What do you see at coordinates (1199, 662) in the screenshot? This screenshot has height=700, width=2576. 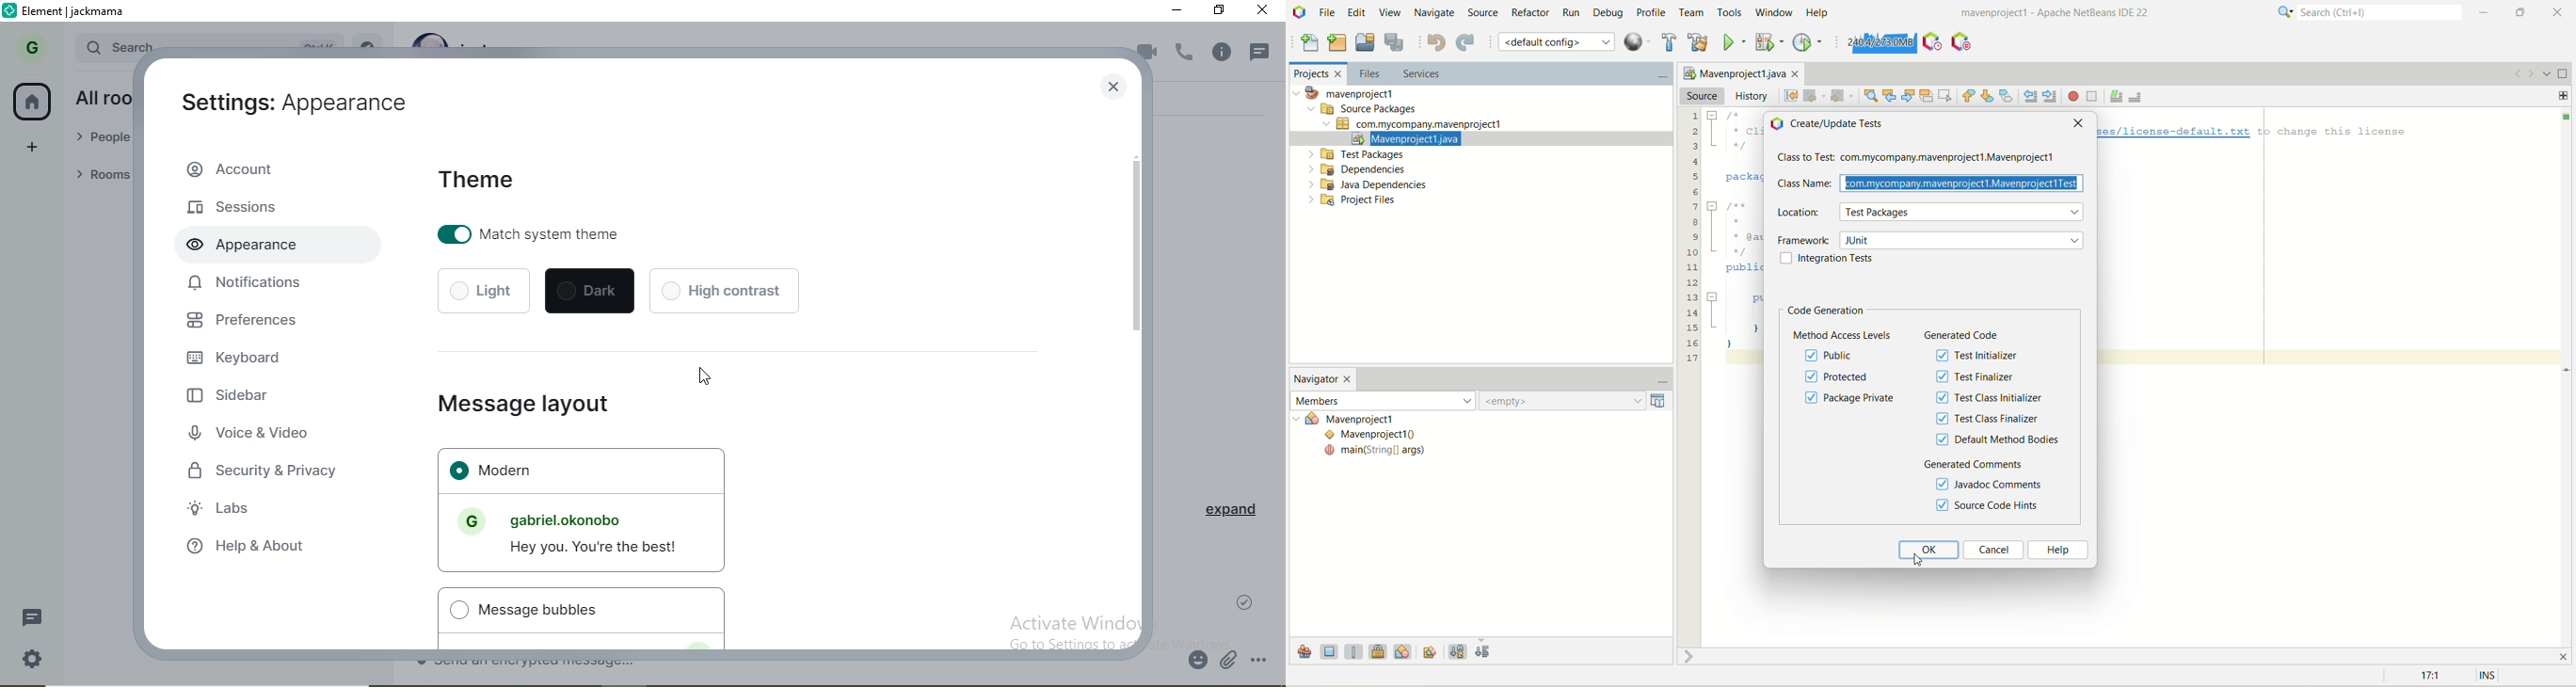 I see `emoji` at bounding box center [1199, 662].